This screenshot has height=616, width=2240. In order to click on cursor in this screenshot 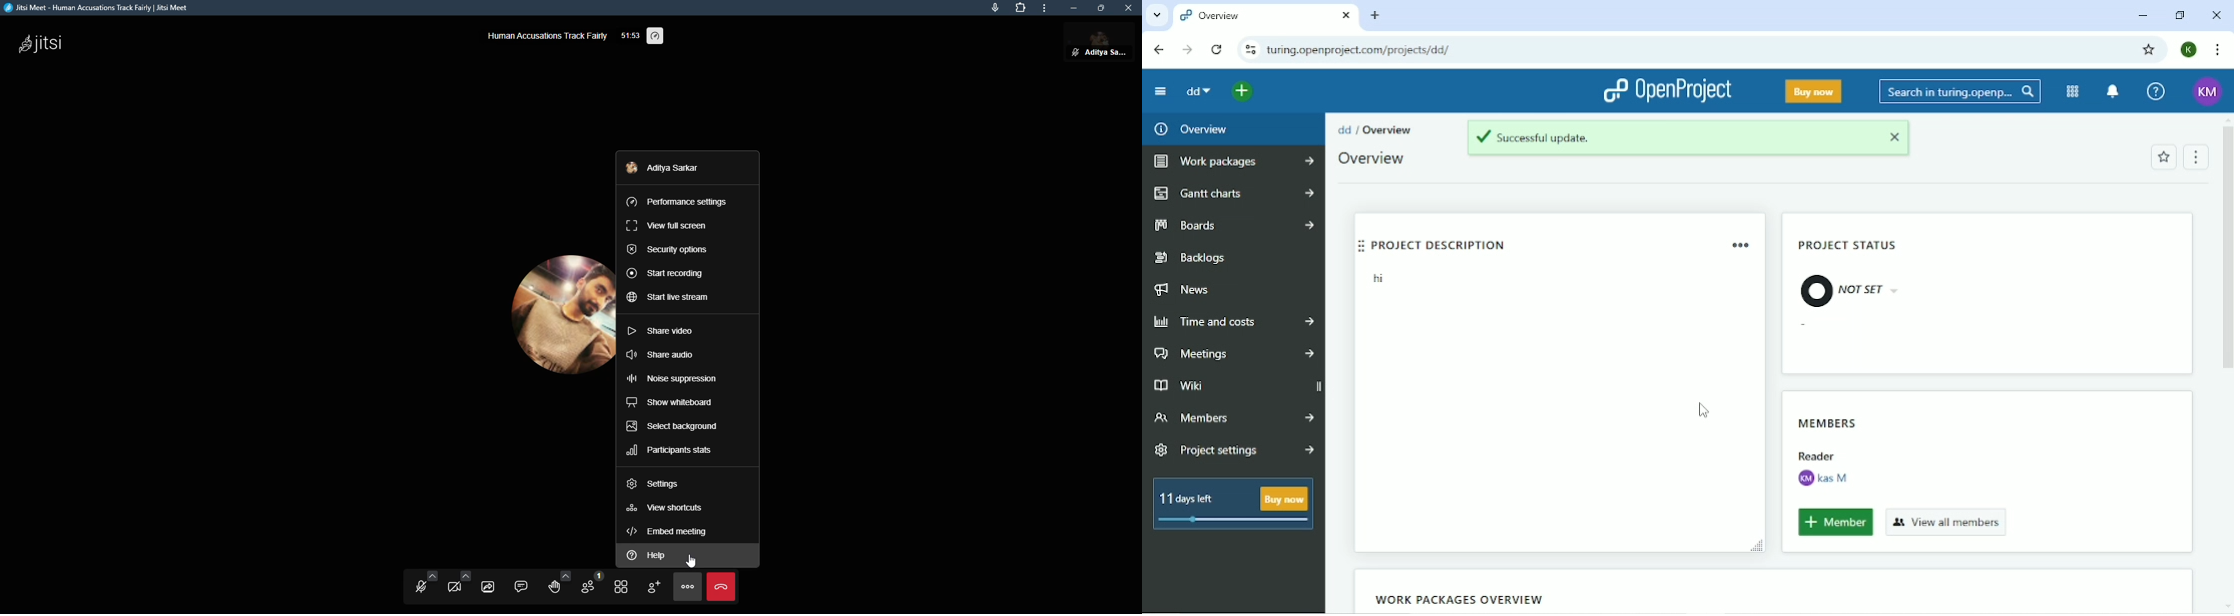, I will do `click(693, 560)`.